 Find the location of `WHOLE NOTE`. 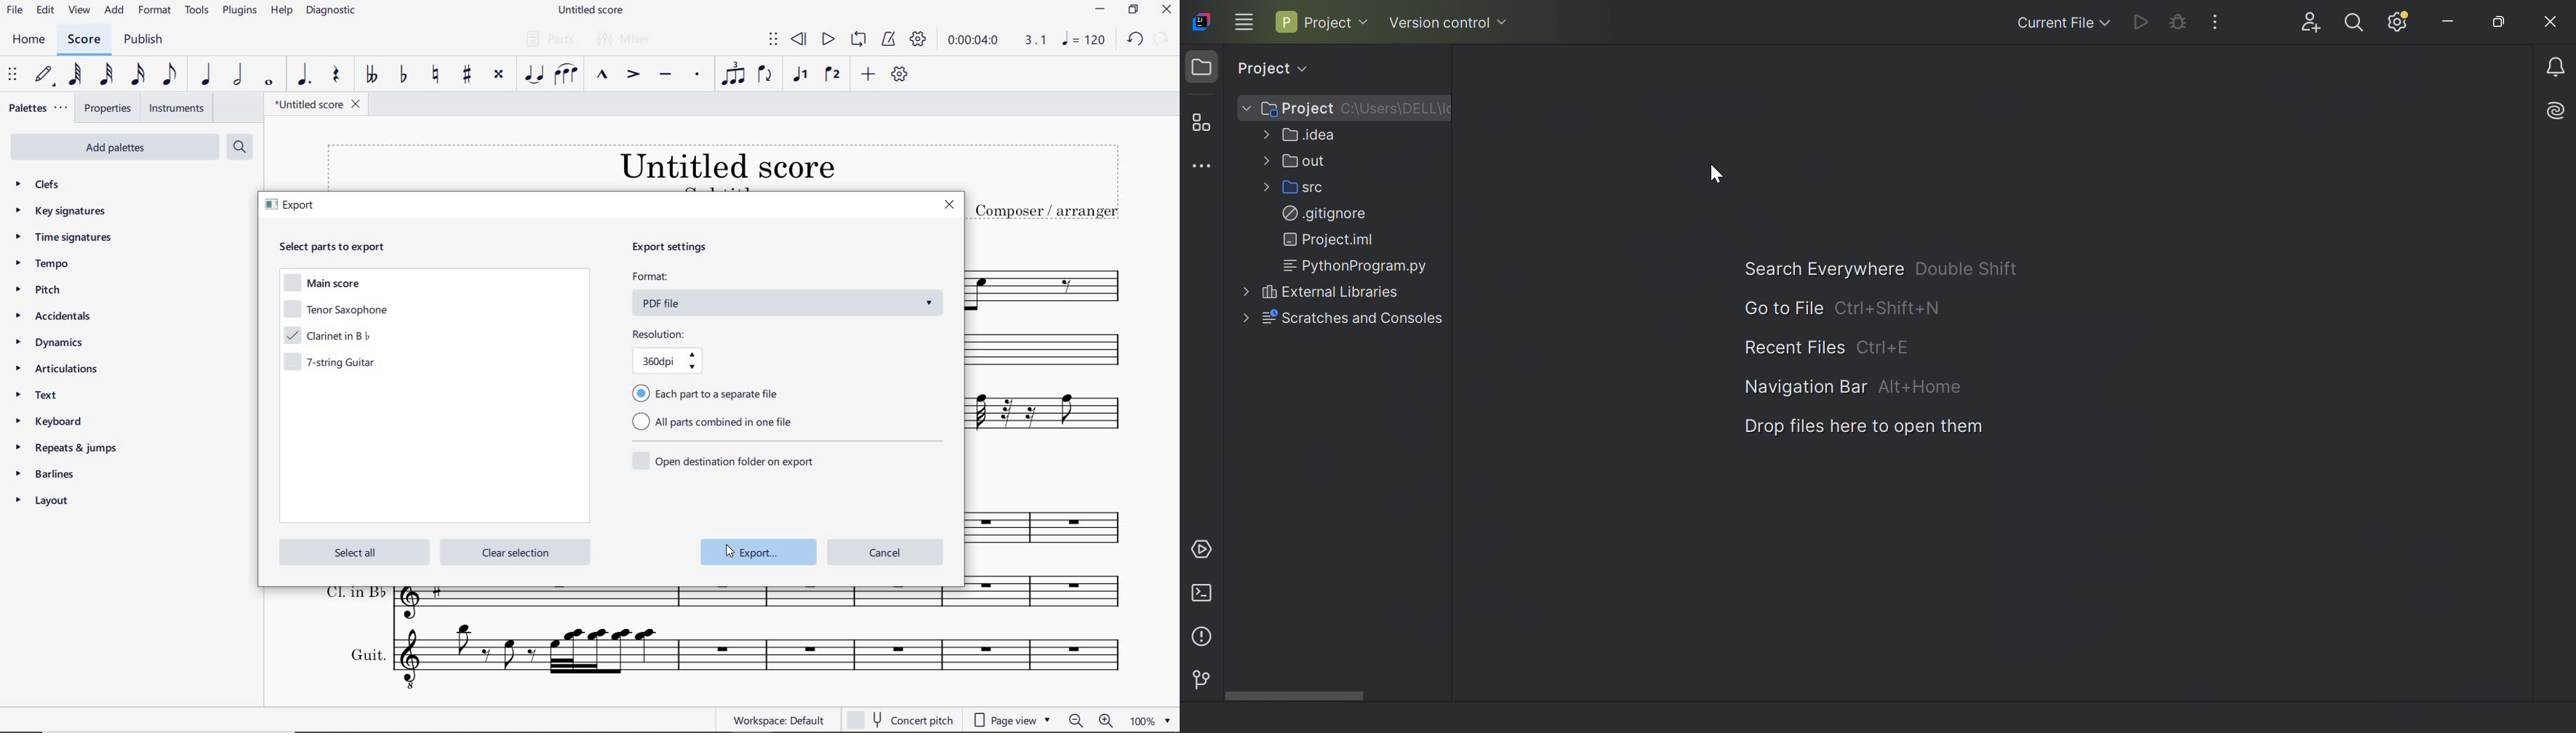

WHOLE NOTE is located at coordinates (268, 83).